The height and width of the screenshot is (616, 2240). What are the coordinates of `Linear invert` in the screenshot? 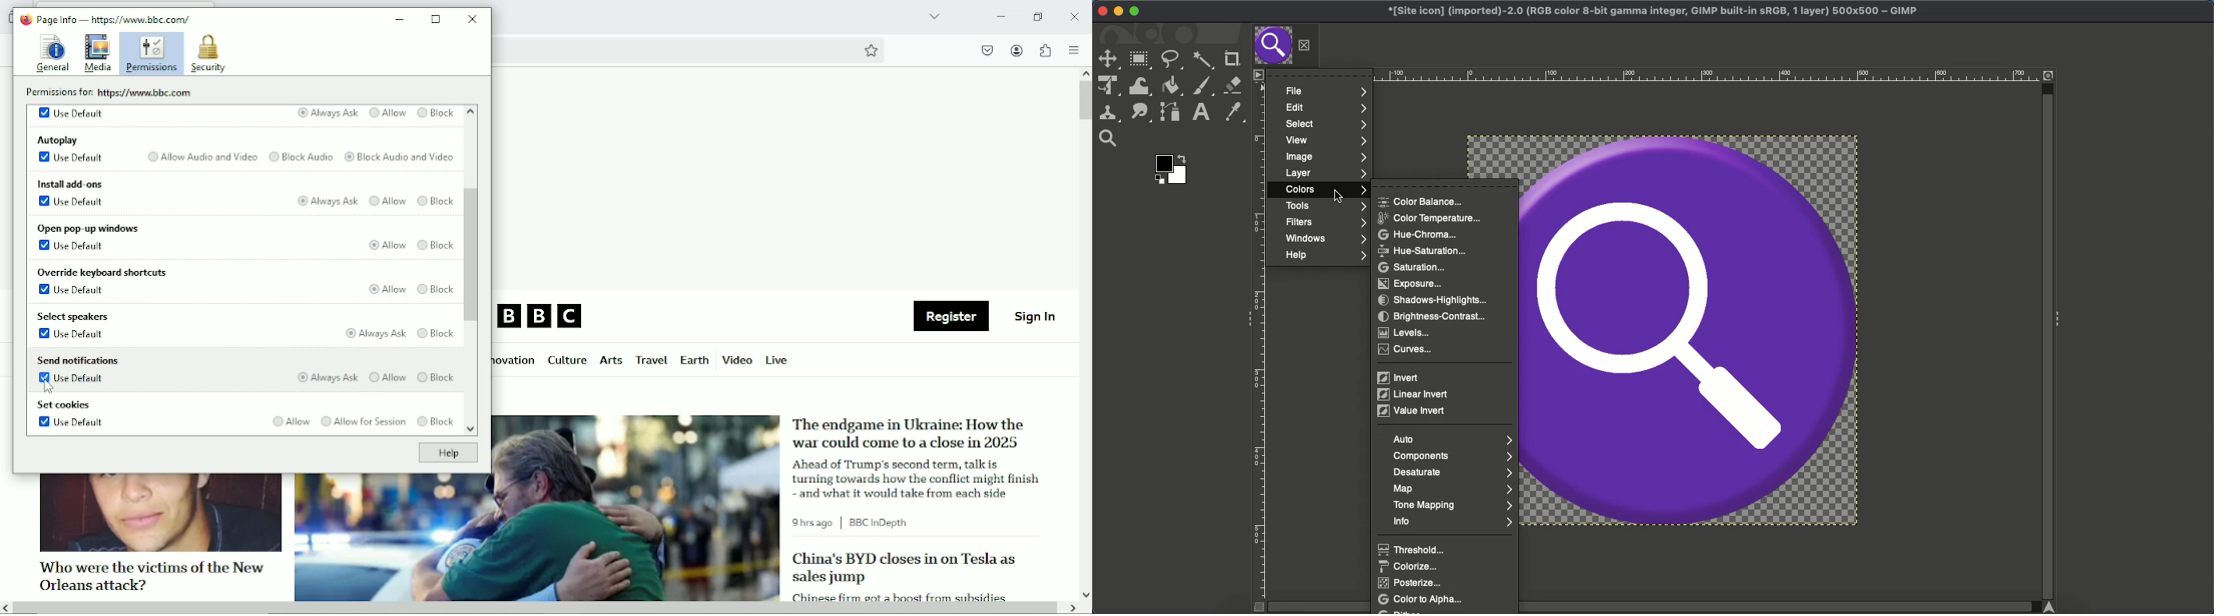 It's located at (1415, 393).